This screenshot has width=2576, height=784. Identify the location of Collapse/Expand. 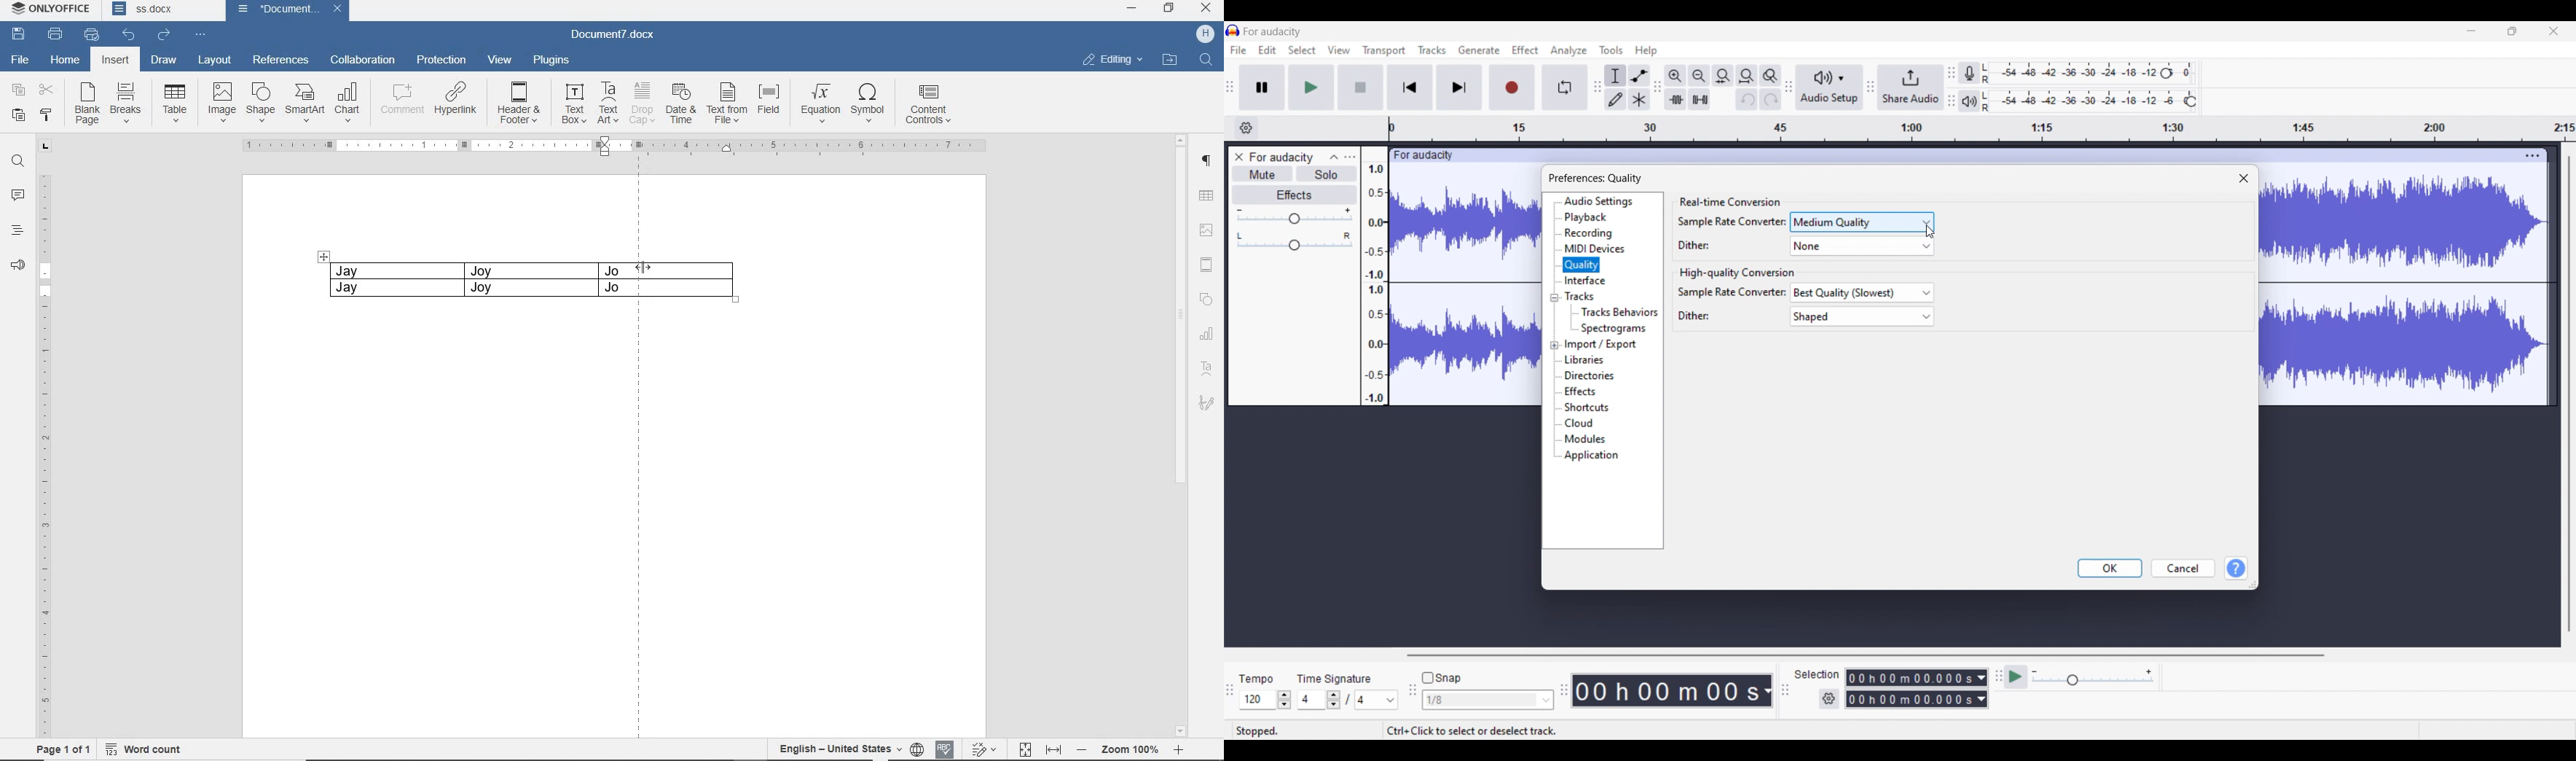
(1554, 321).